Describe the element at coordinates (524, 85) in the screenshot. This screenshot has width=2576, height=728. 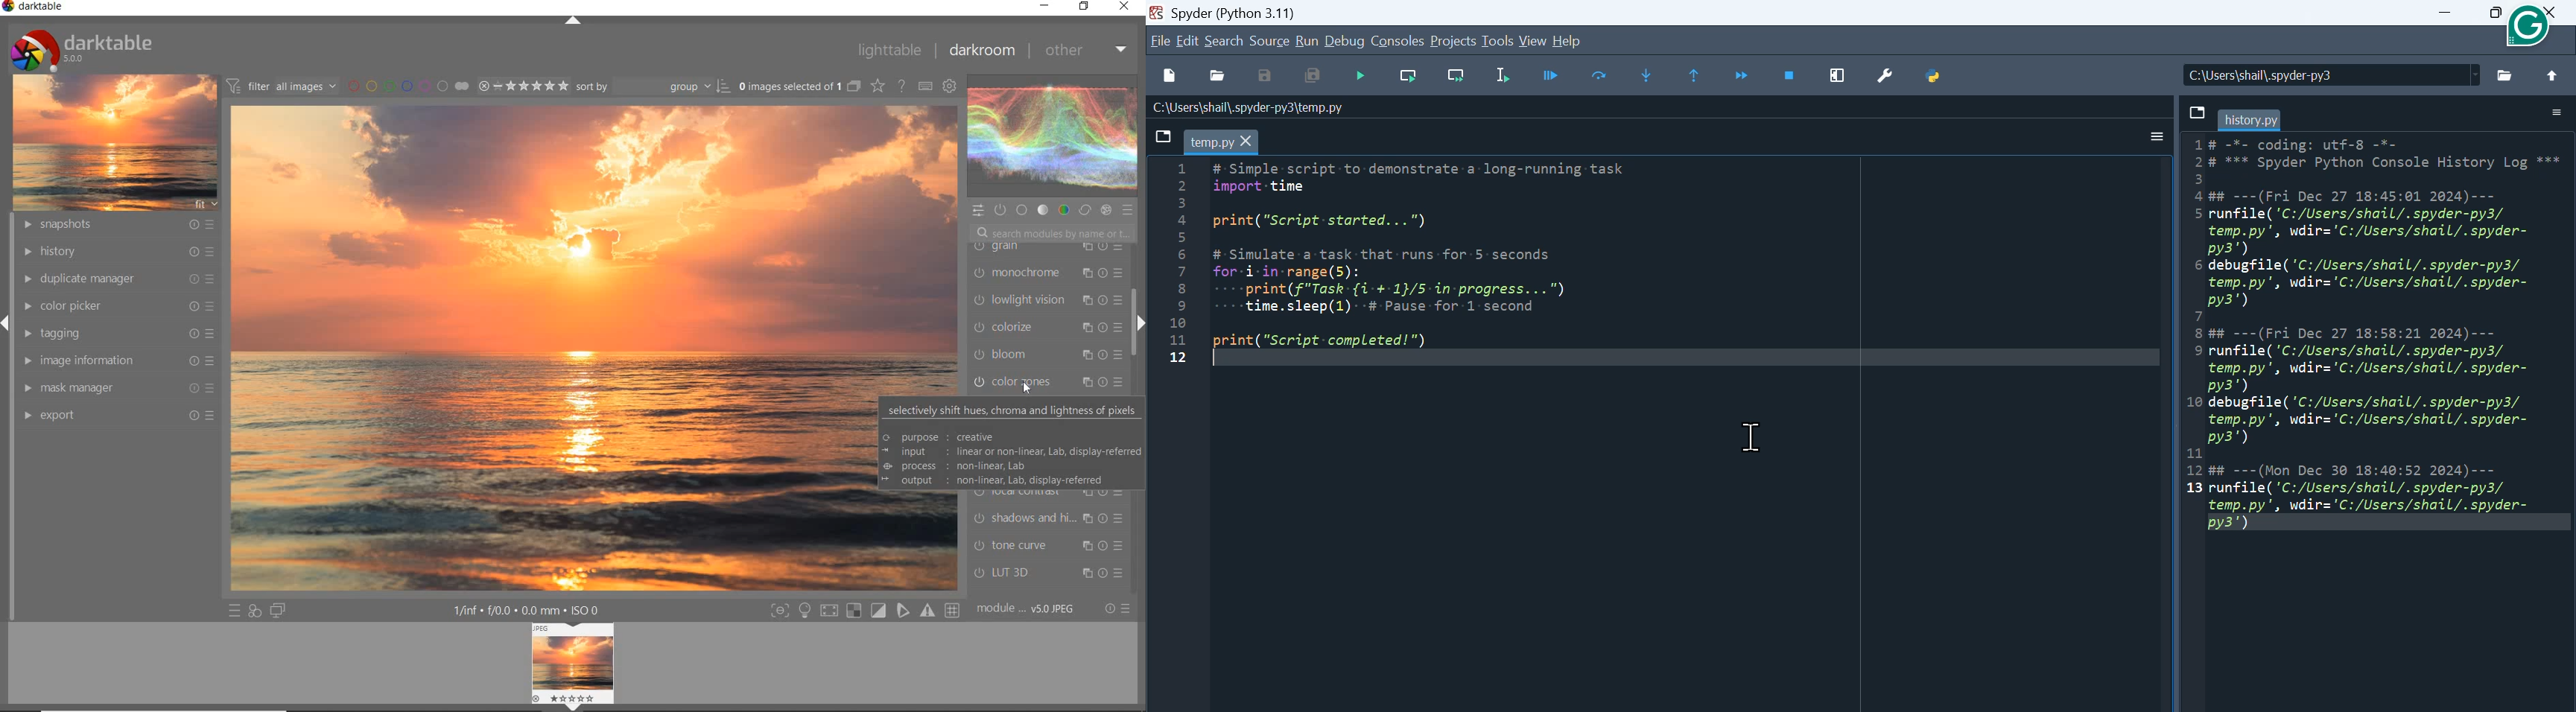
I see `SELECTED IMAGE RANGE RATING` at that location.